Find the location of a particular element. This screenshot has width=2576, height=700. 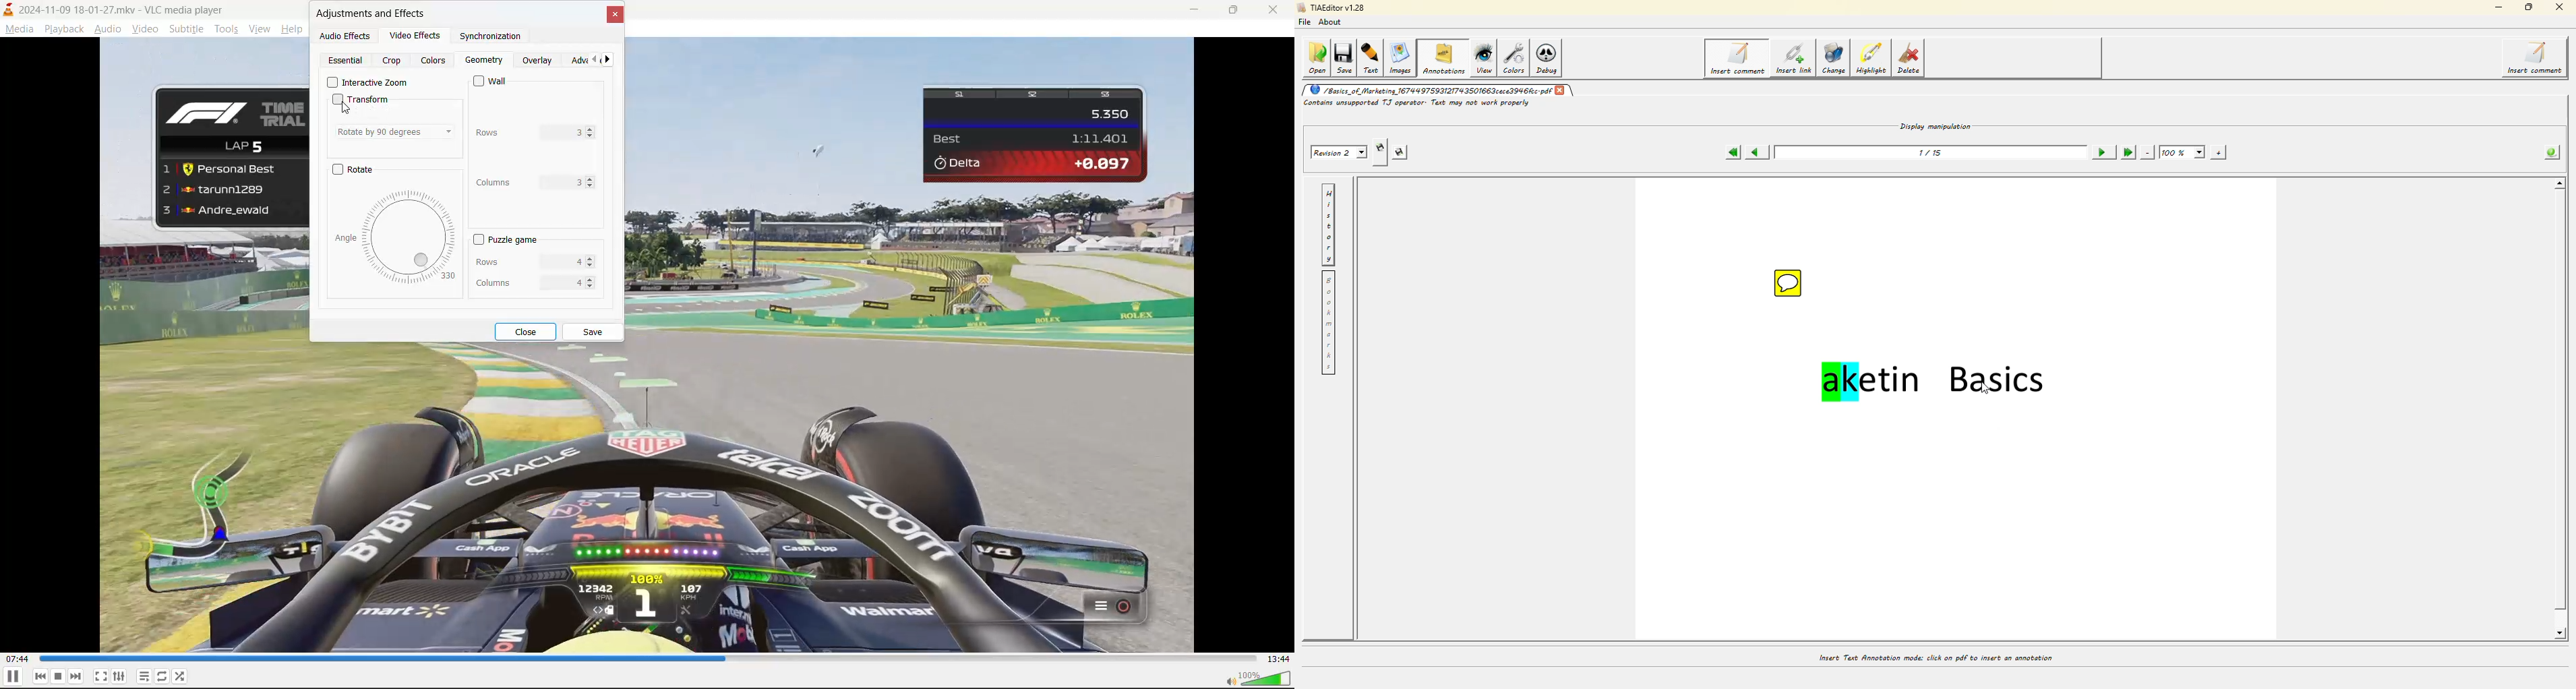

next page is located at coordinates (2102, 152).